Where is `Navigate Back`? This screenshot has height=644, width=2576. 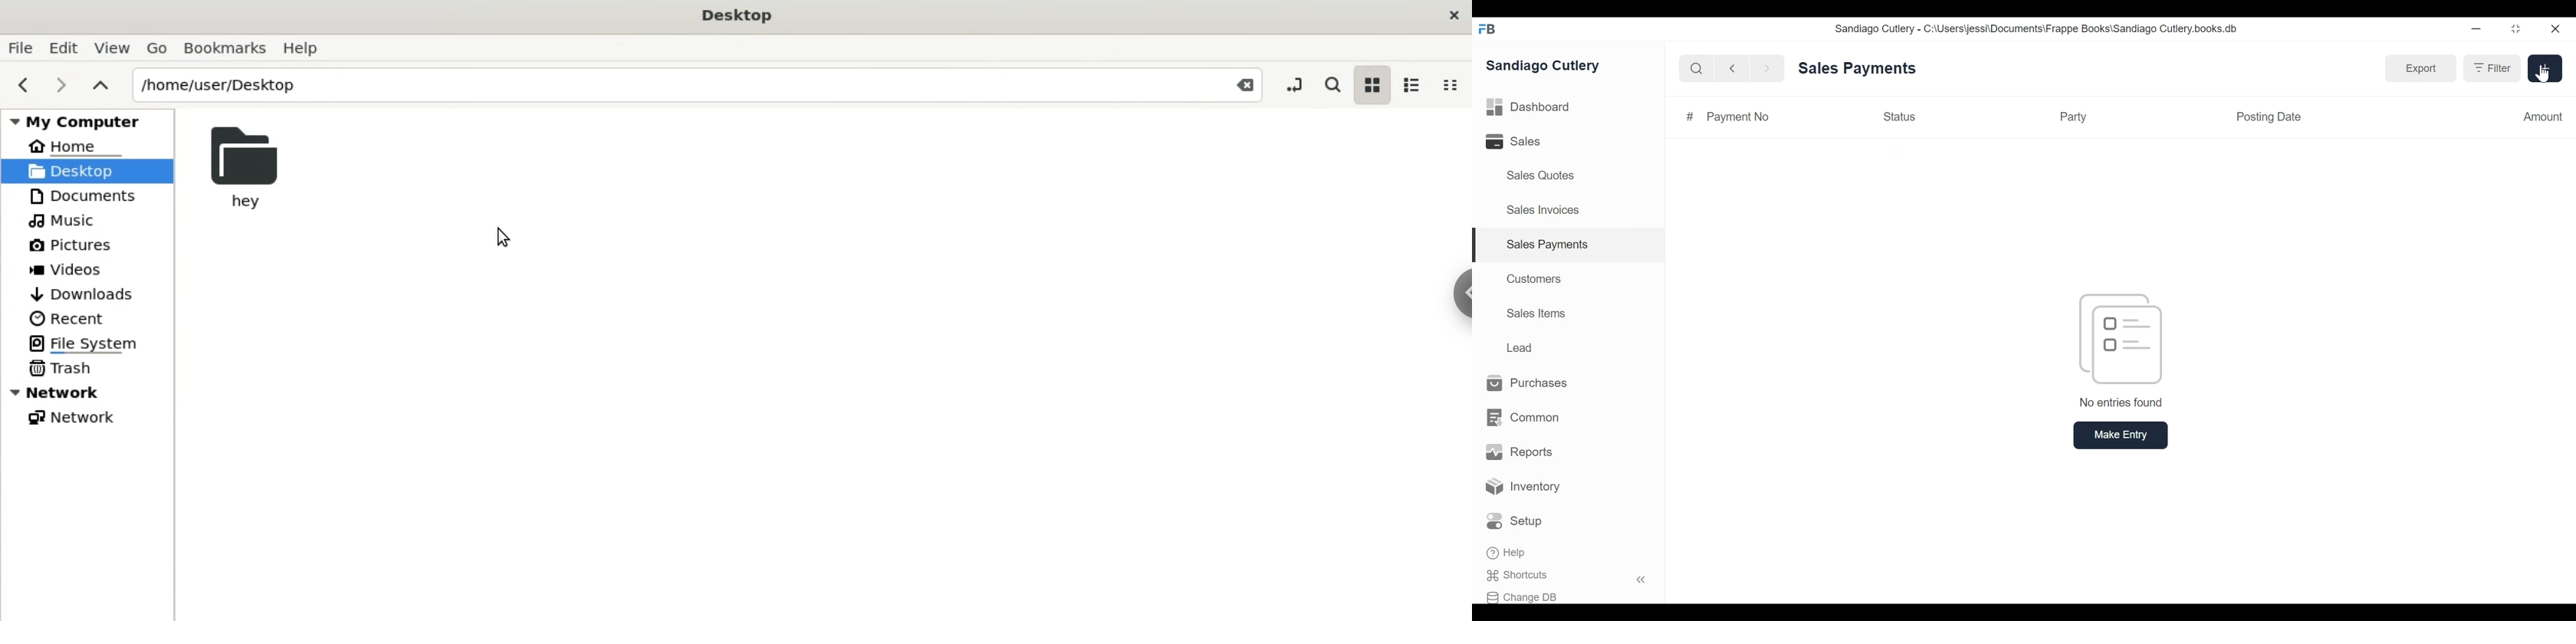 Navigate Back is located at coordinates (1730, 68).